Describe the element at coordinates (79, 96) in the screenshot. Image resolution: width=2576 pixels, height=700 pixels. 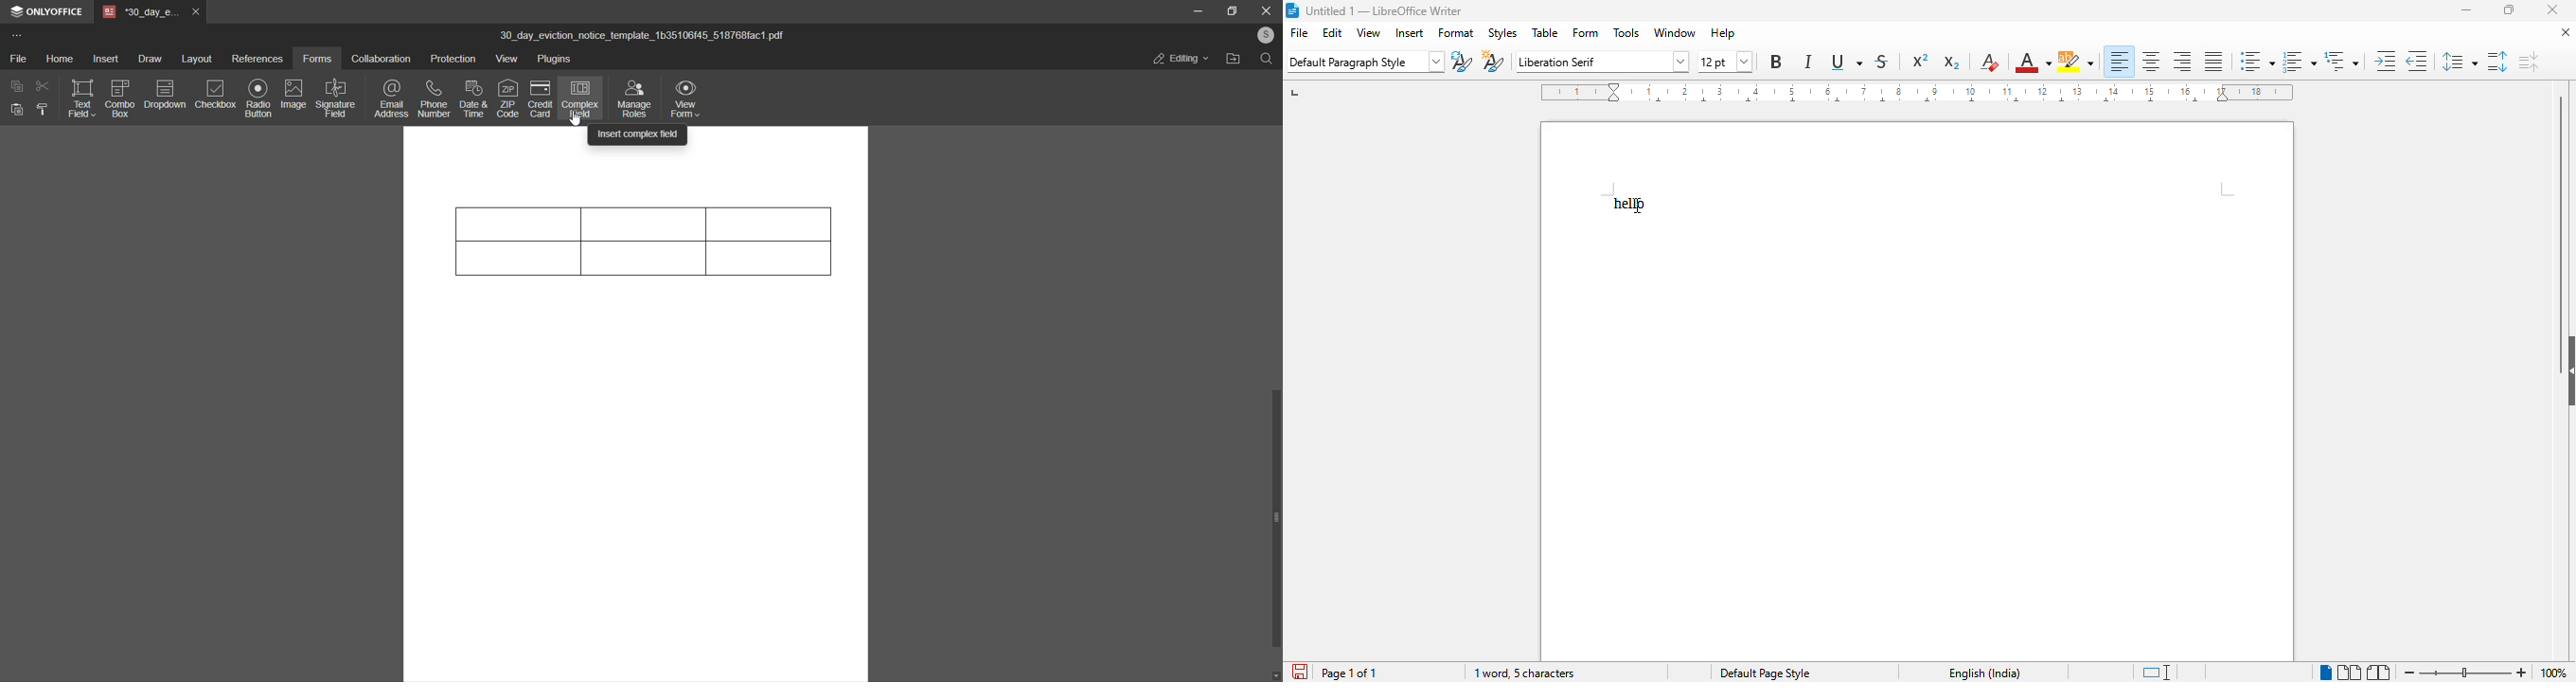
I see `text field` at that location.